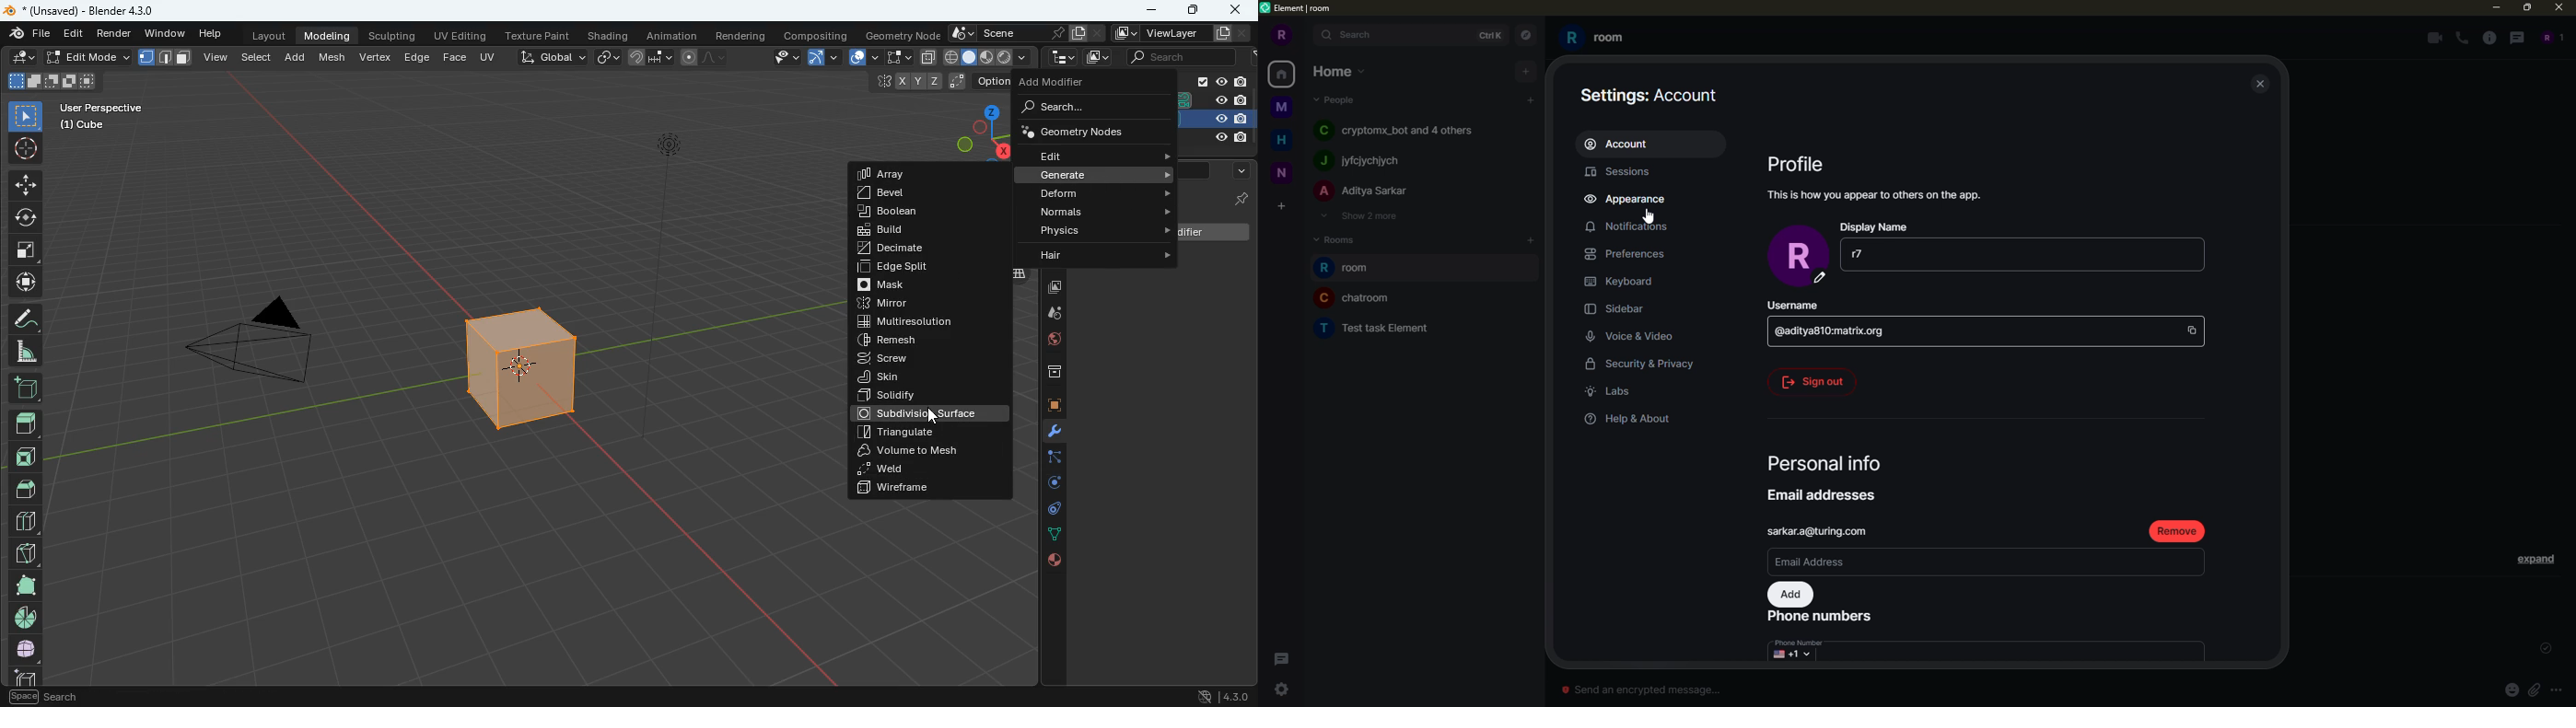 This screenshot has height=728, width=2576. I want to click on people, so click(1400, 129).